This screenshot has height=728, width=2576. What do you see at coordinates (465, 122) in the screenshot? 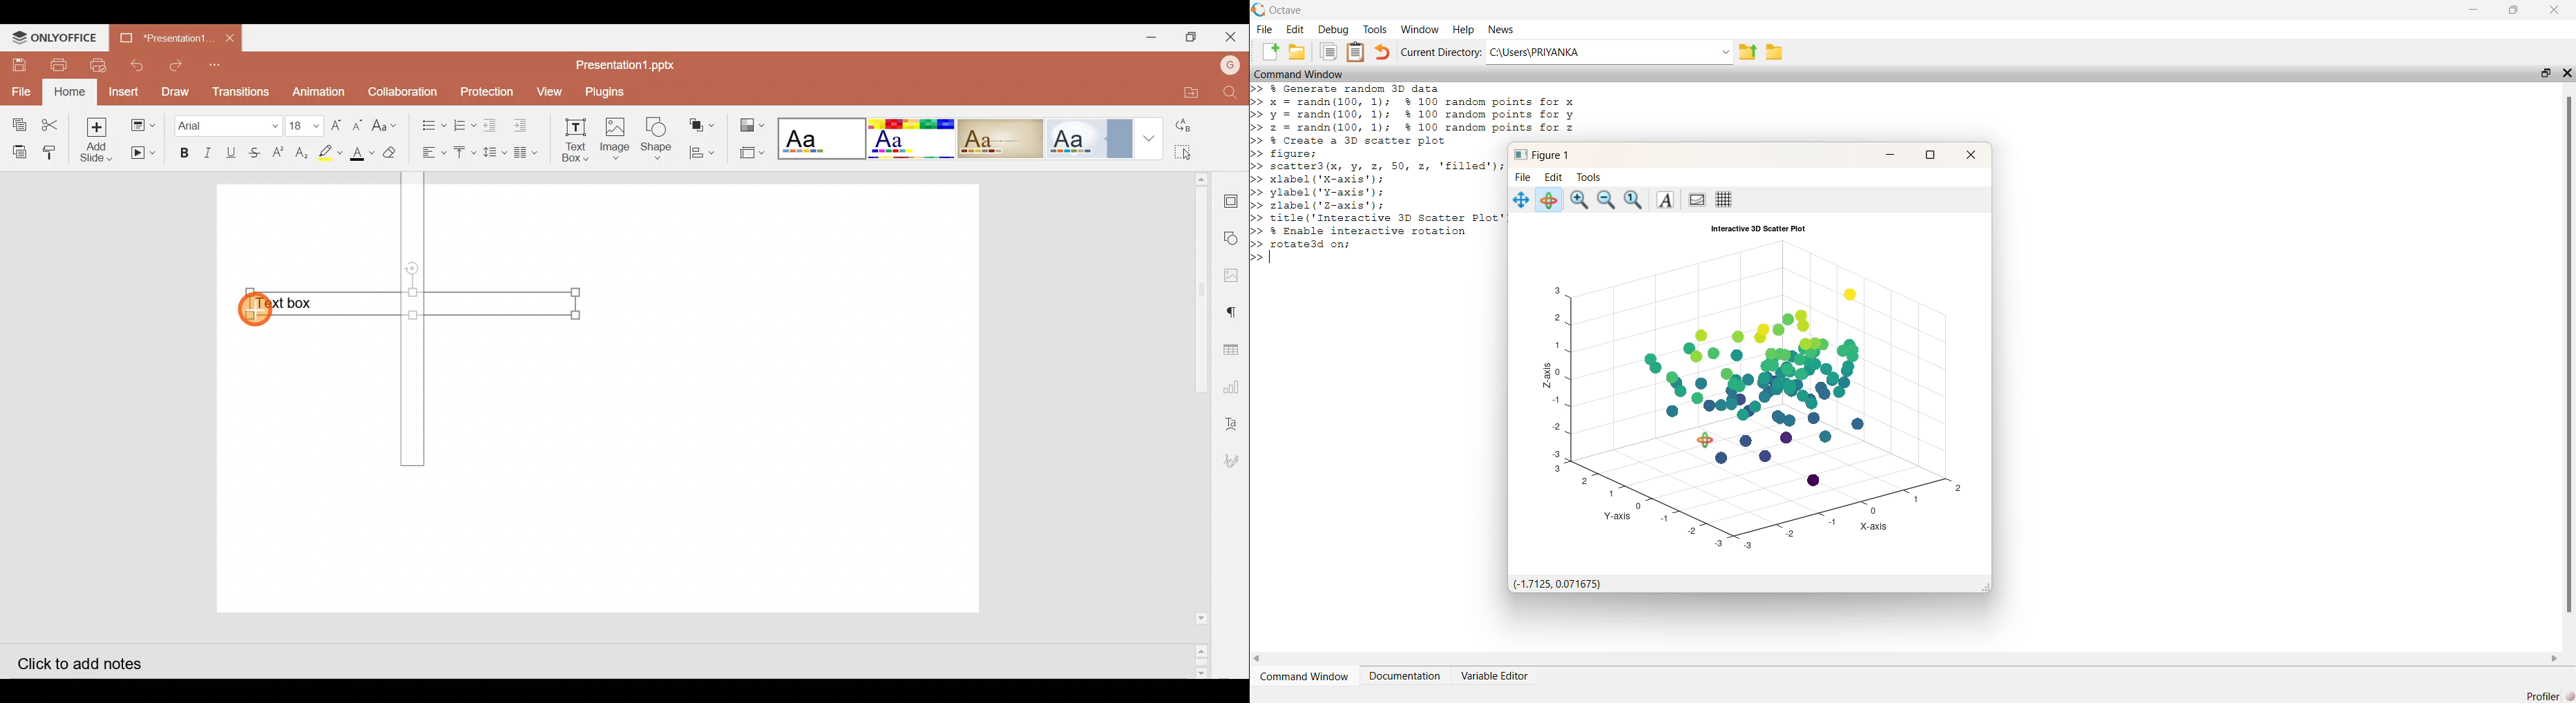
I see `Numbering` at bounding box center [465, 122].